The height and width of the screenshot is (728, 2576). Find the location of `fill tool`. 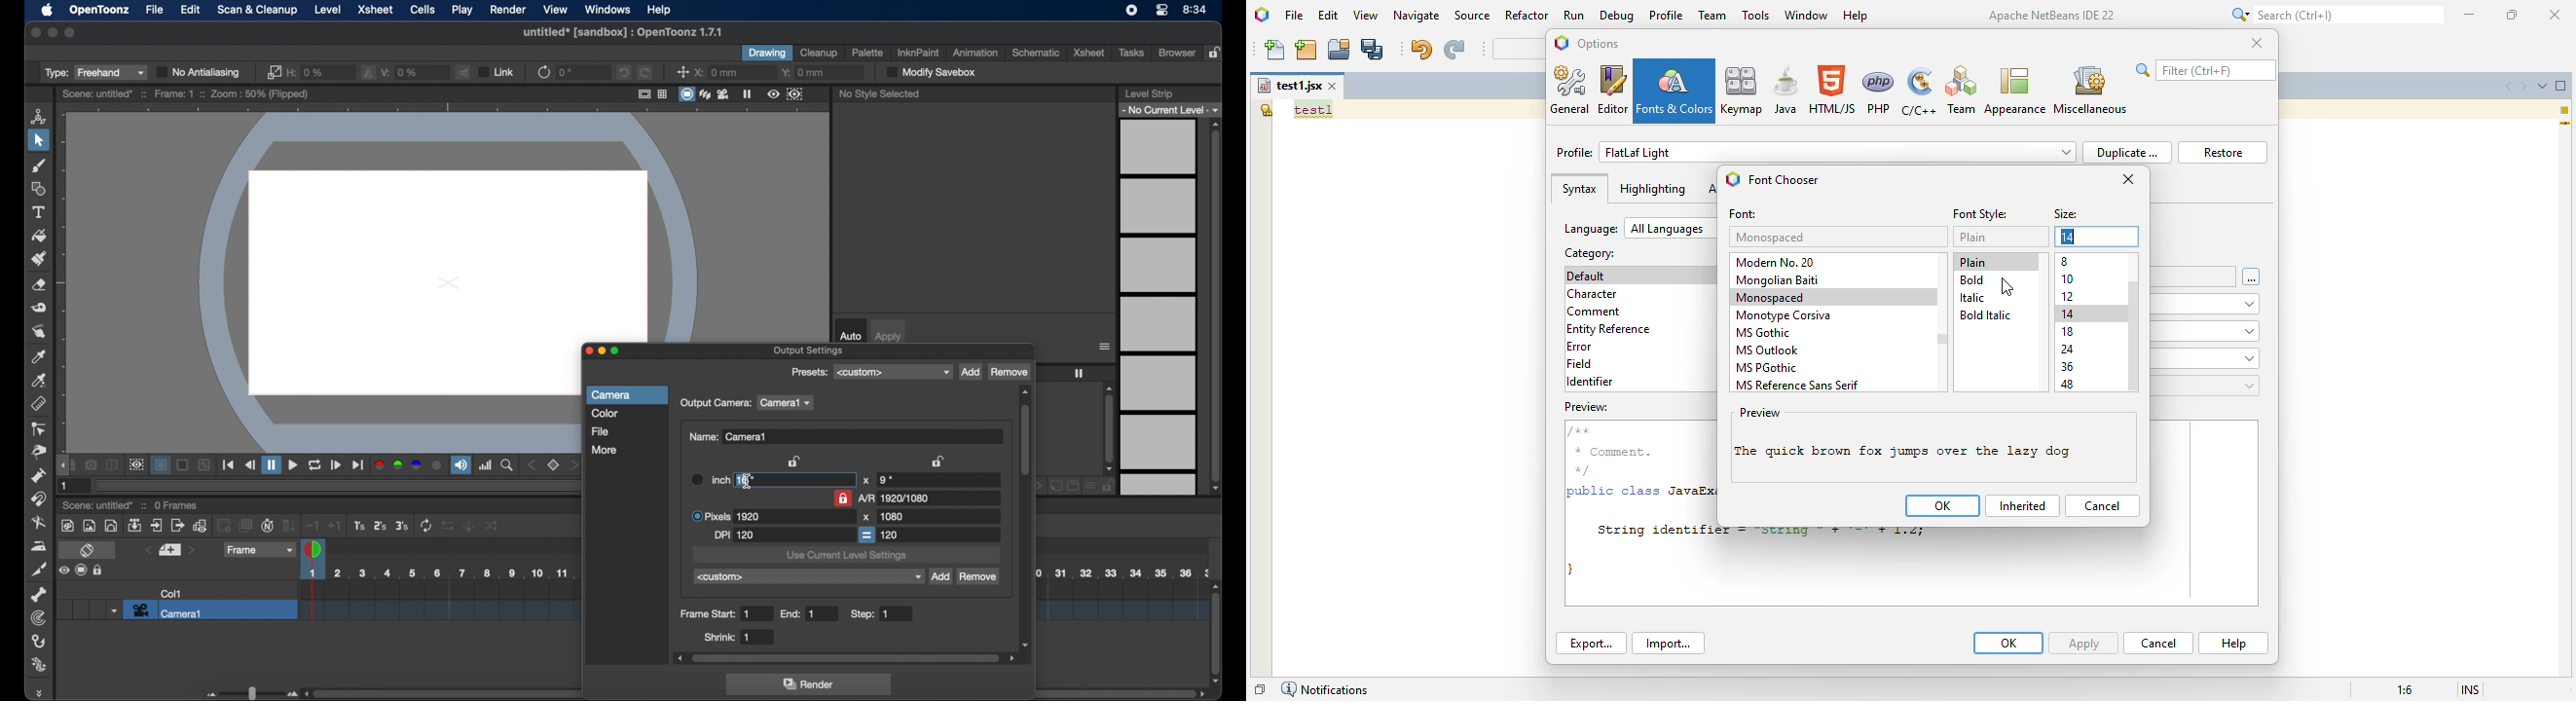

fill tool is located at coordinates (40, 236).